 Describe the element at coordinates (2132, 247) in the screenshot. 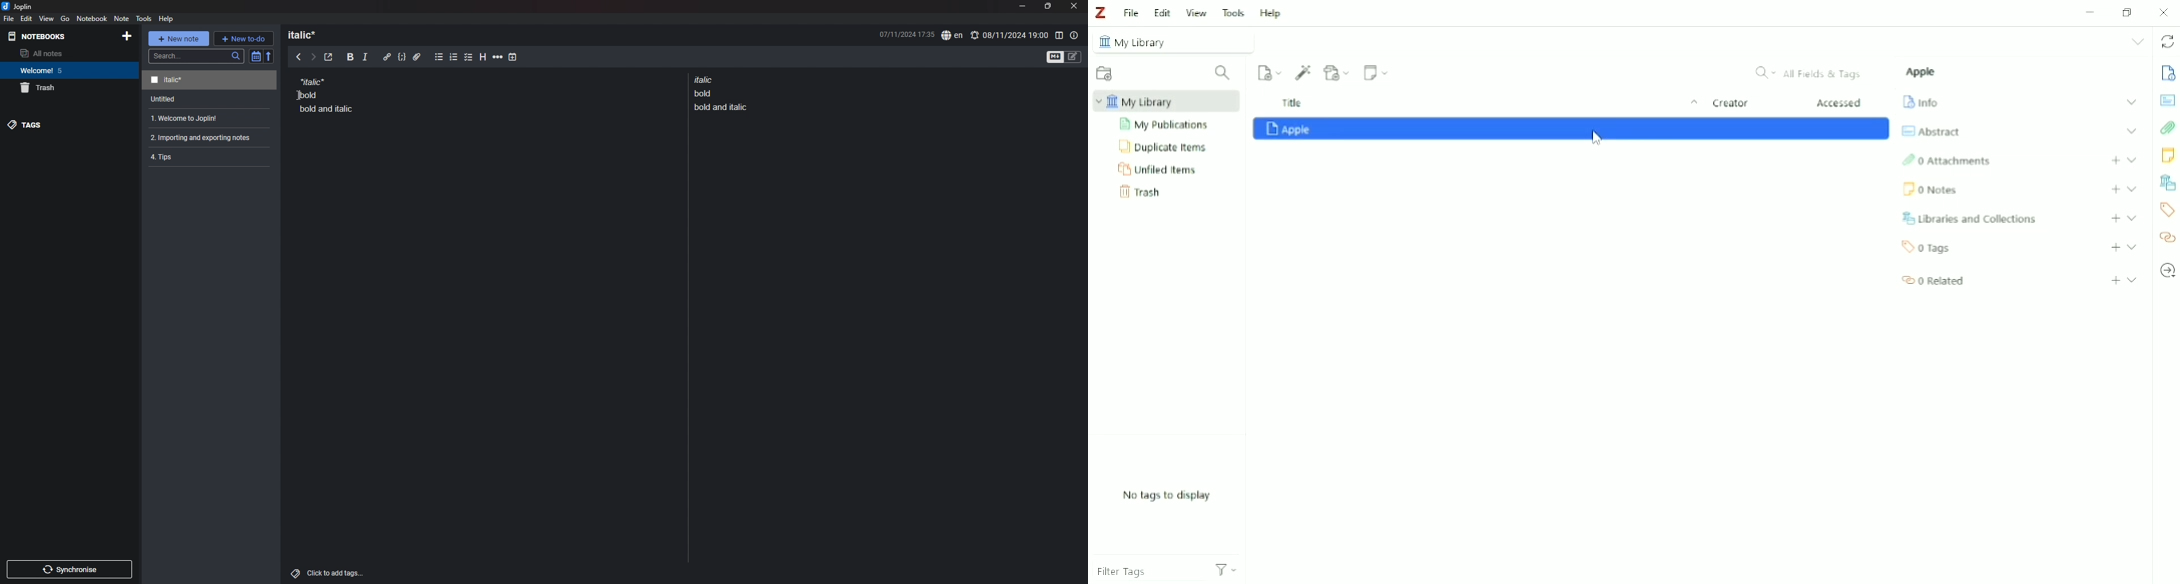

I see `Expand section` at that location.